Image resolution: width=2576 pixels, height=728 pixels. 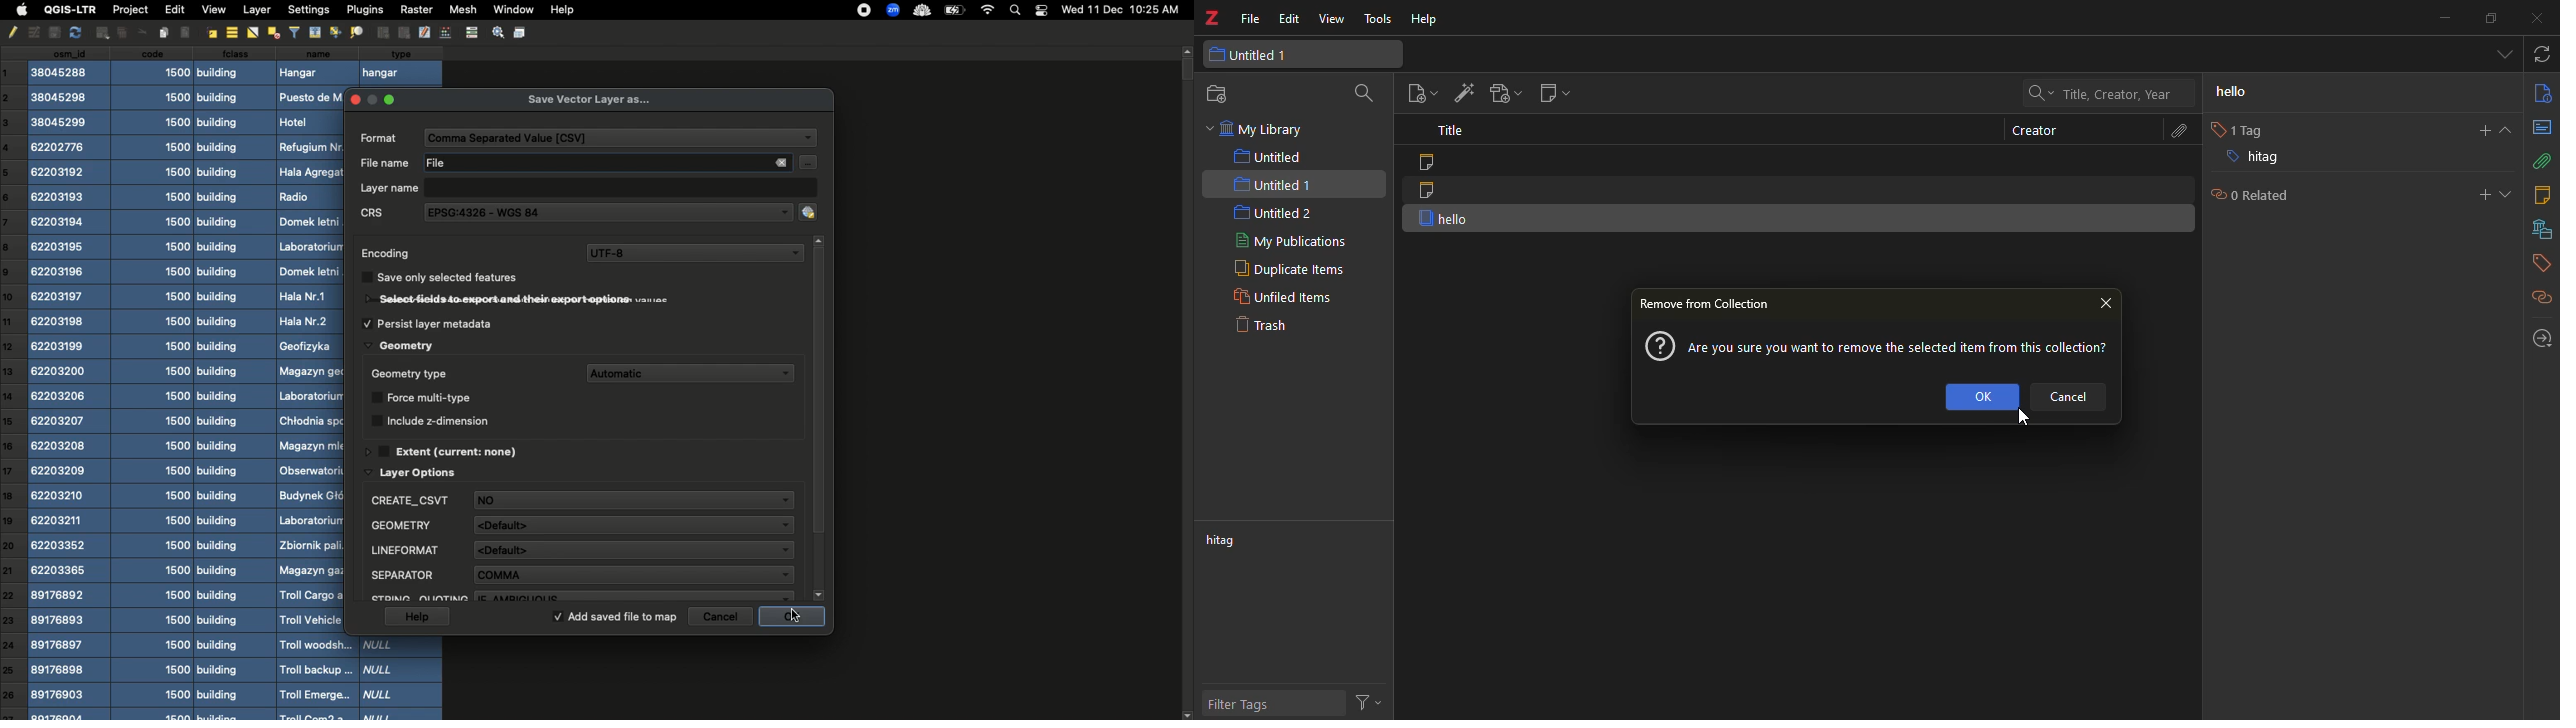 I want to click on new note, so click(x=1552, y=93).